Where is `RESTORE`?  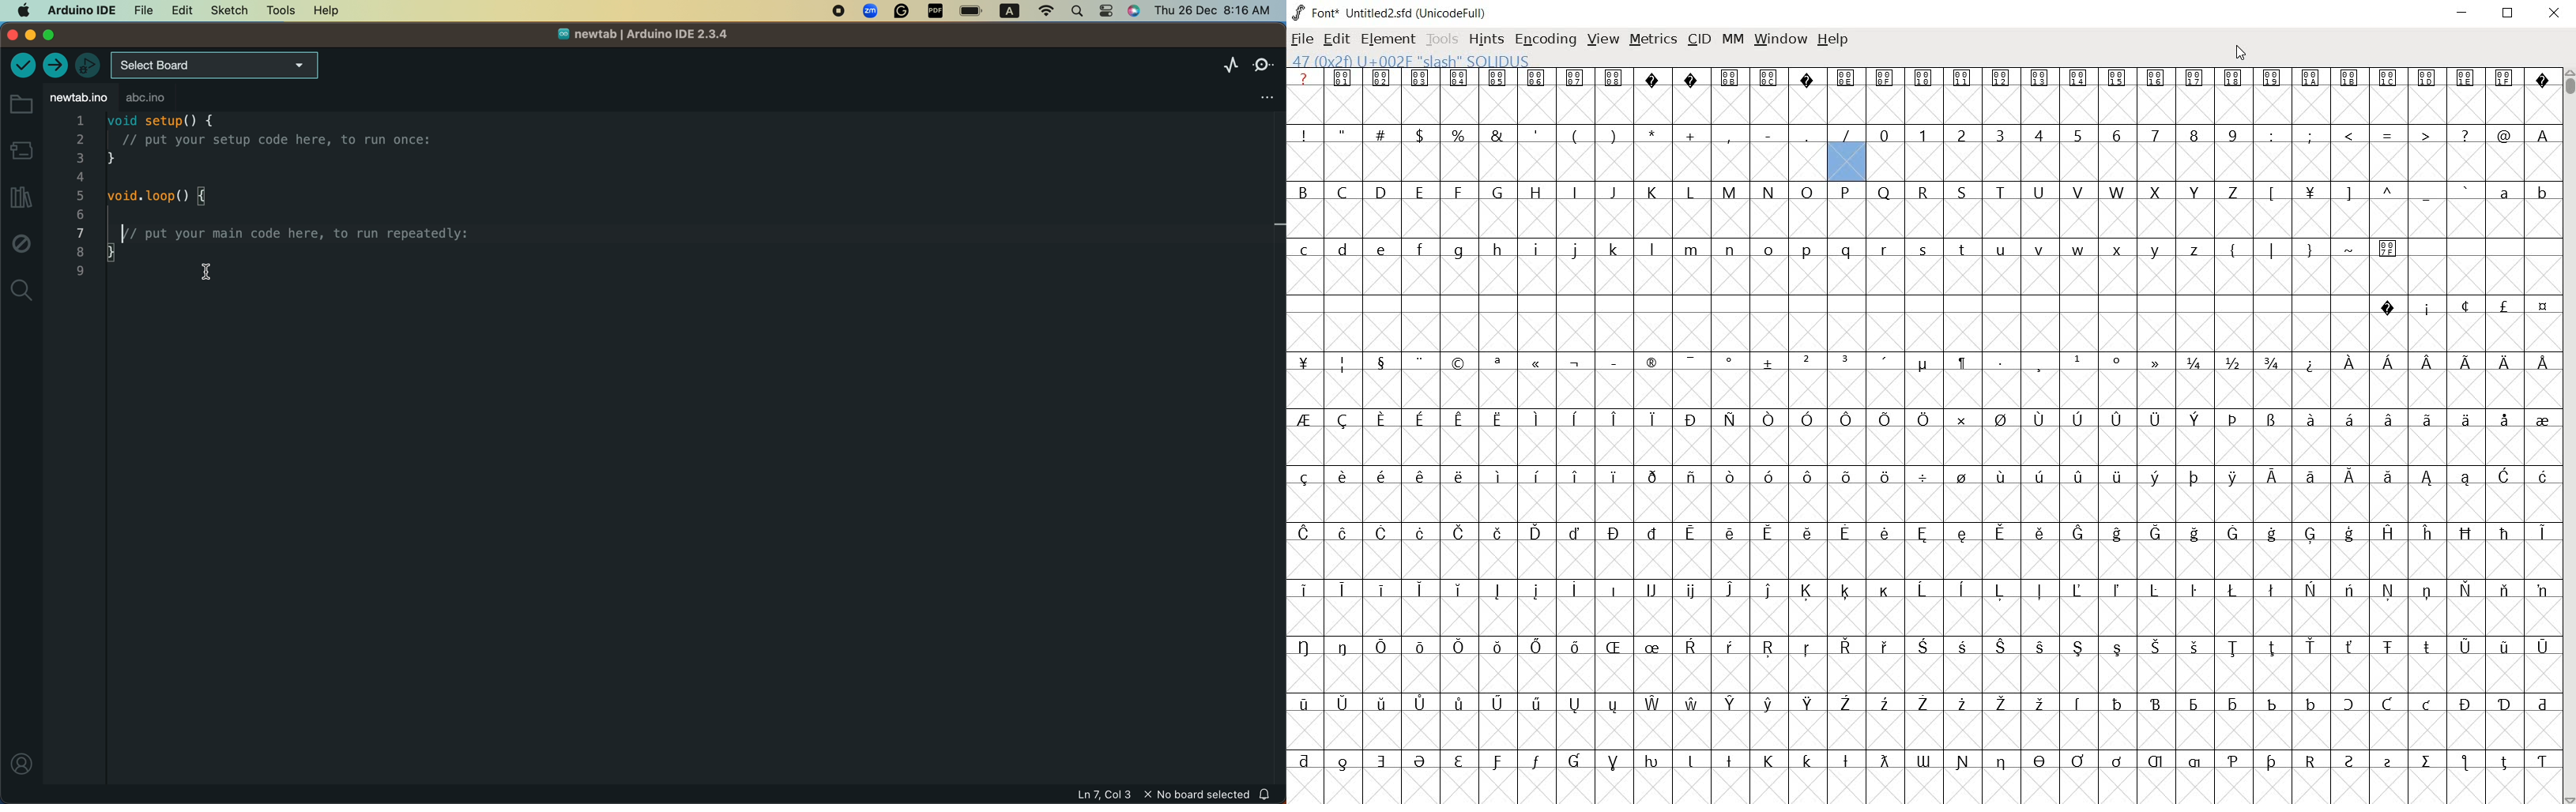 RESTORE is located at coordinates (2506, 13).